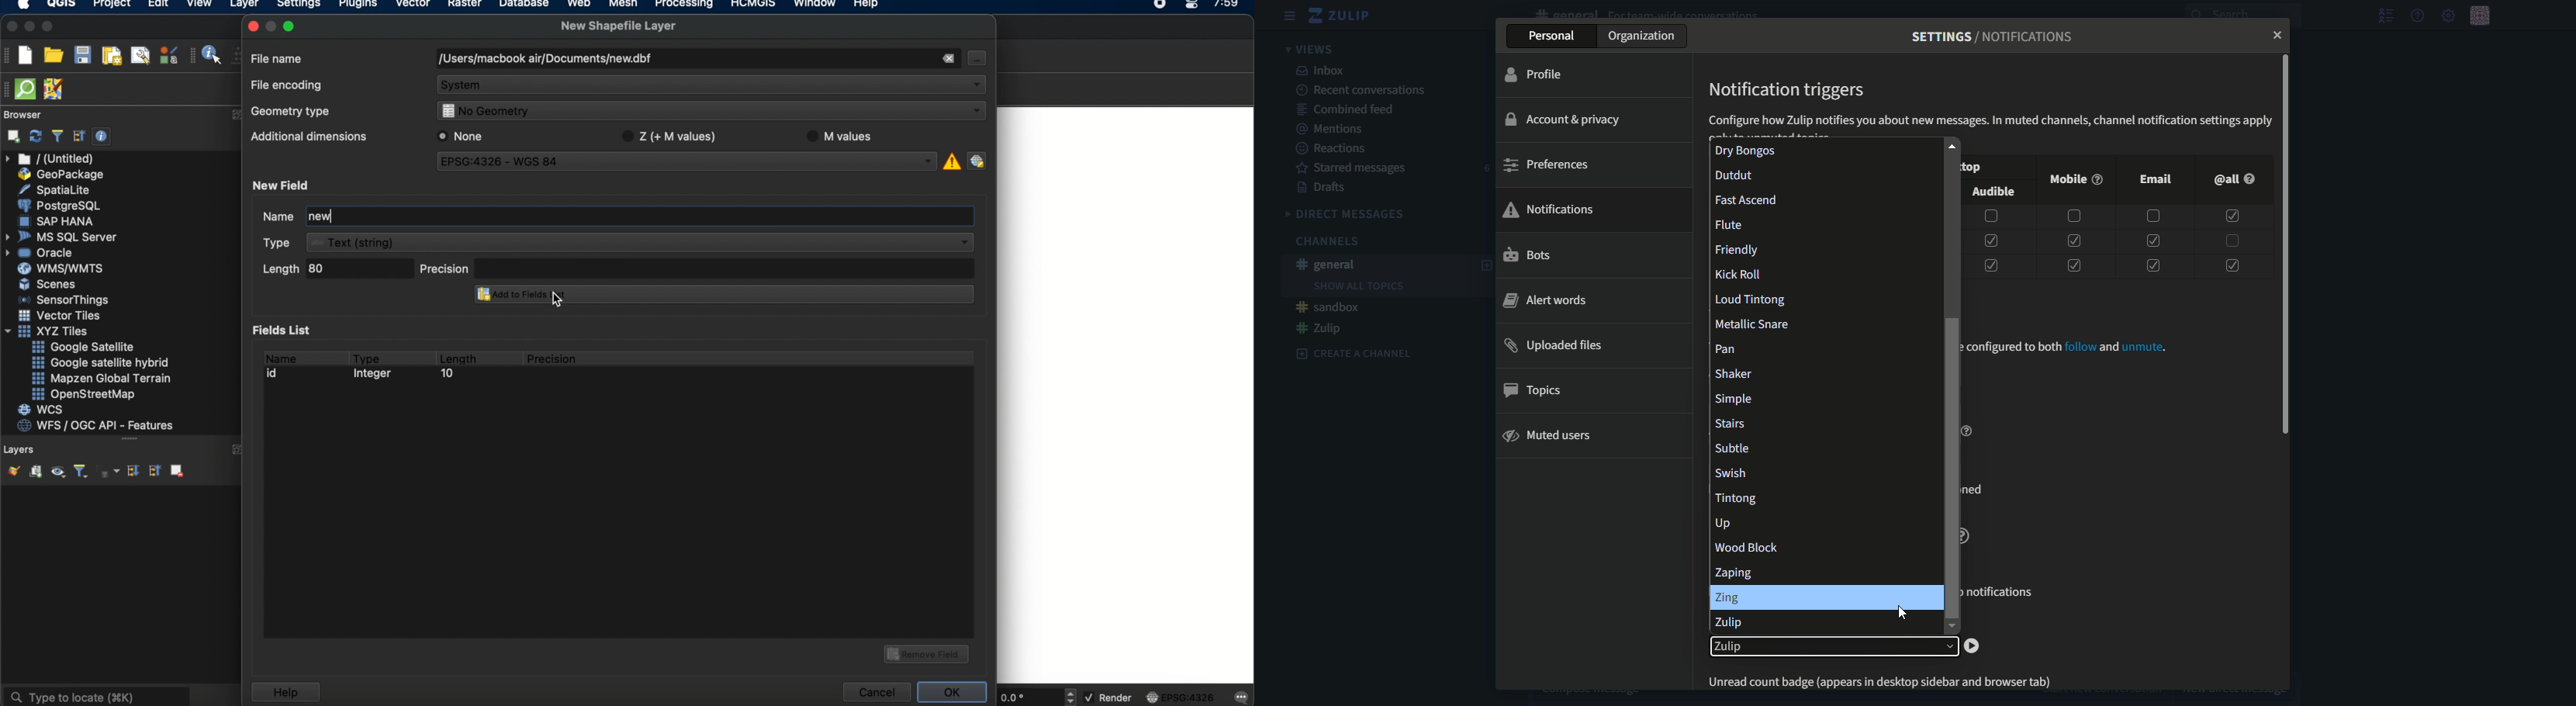 The height and width of the screenshot is (728, 2576). What do you see at coordinates (1822, 372) in the screenshot?
I see `shaker` at bounding box center [1822, 372].